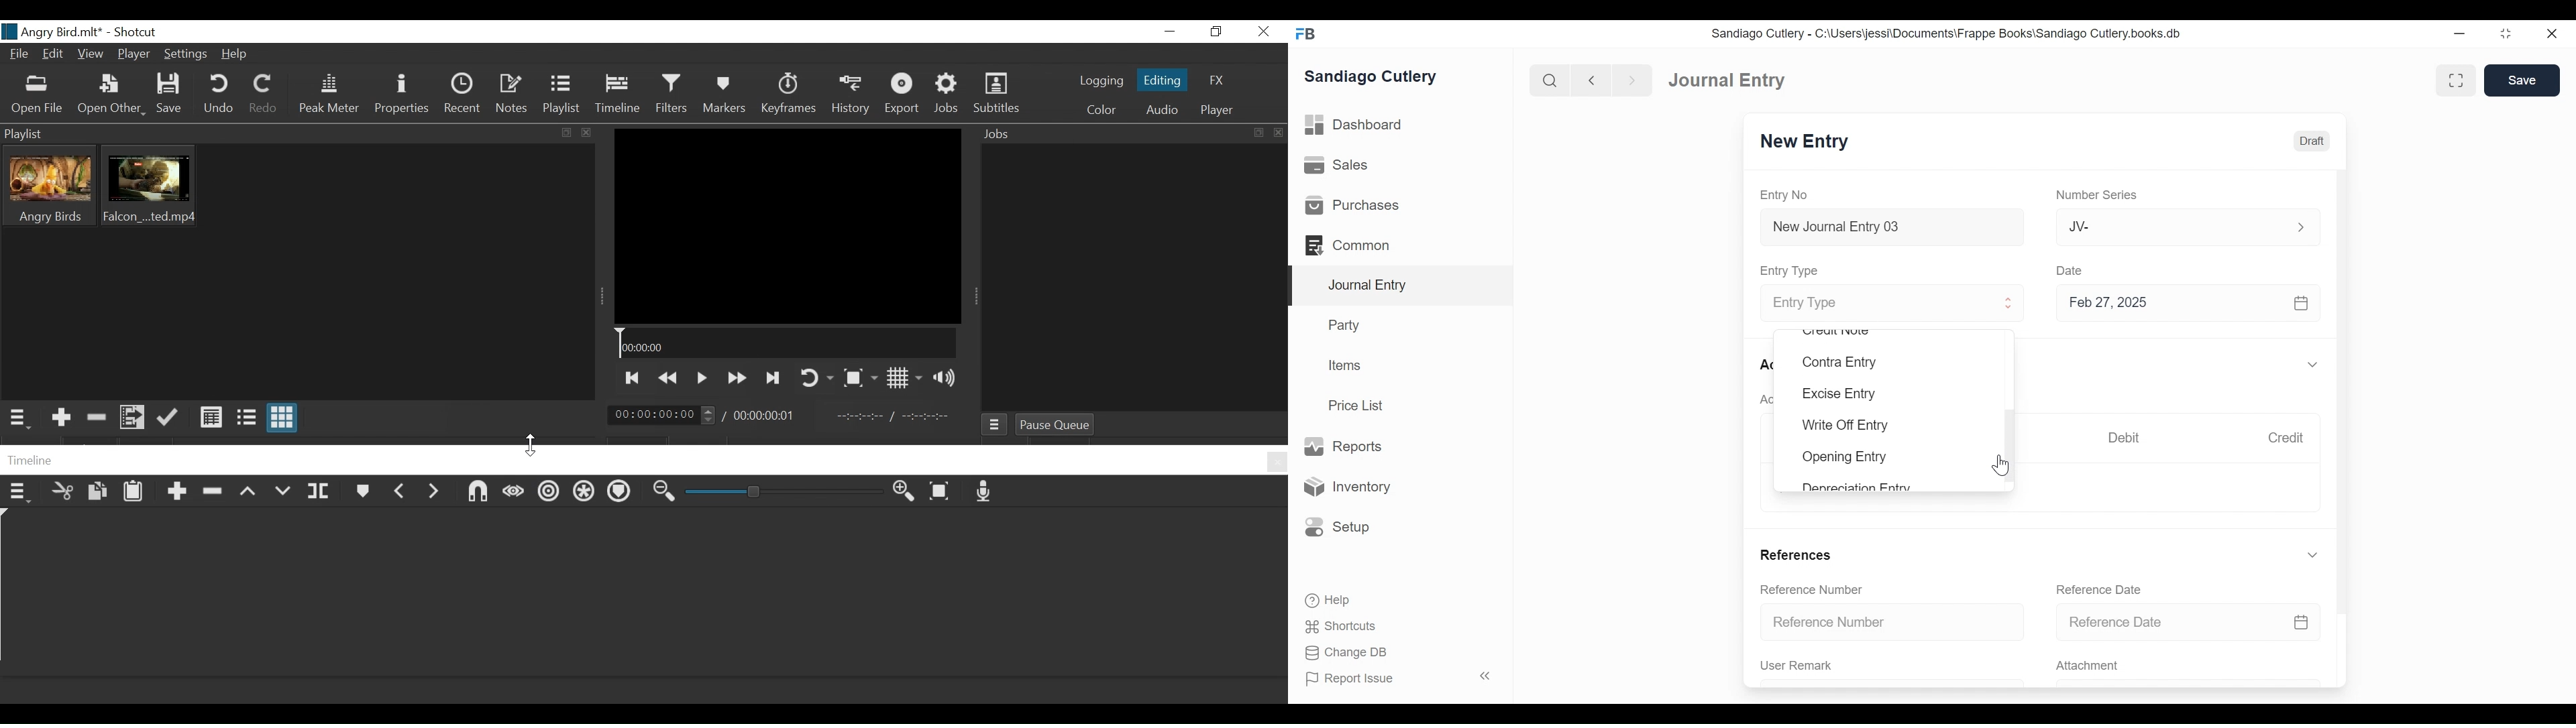 The height and width of the screenshot is (728, 2576). Describe the element at coordinates (215, 493) in the screenshot. I see `Ripple Delete` at that location.